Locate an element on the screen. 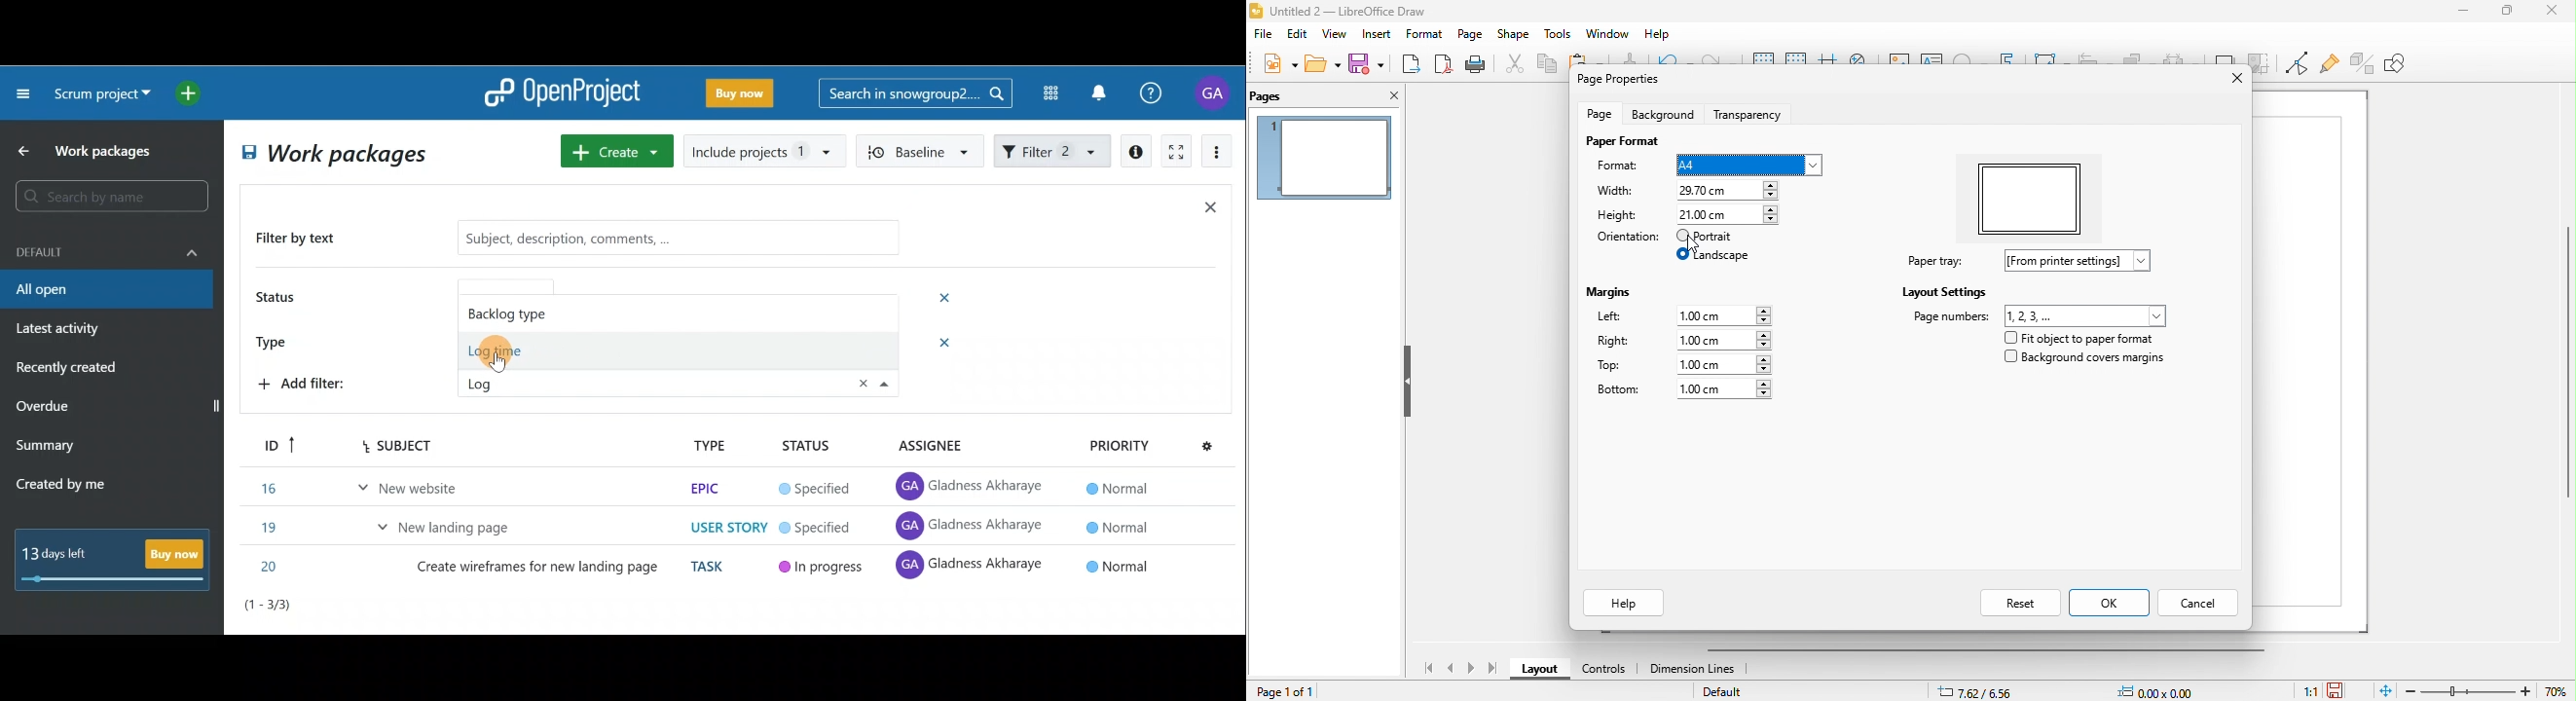 The image size is (2576, 728). undo is located at coordinates (1674, 60).